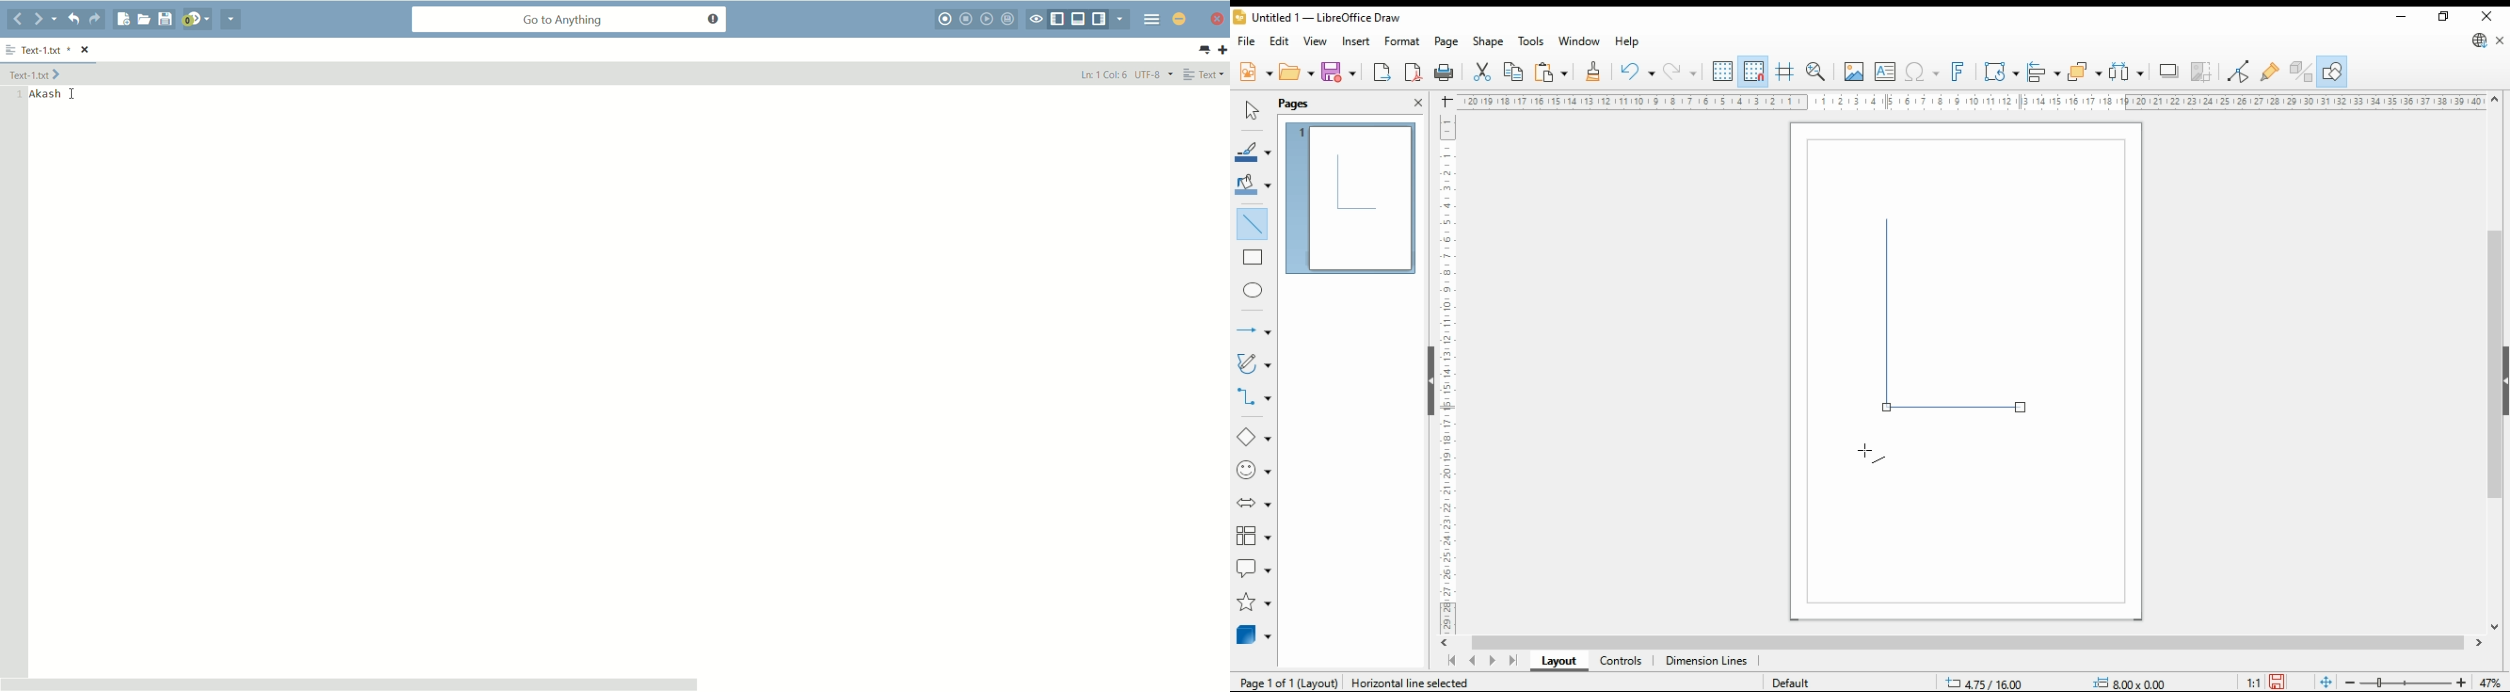  What do you see at coordinates (1382, 74) in the screenshot?
I see `export` at bounding box center [1382, 74].